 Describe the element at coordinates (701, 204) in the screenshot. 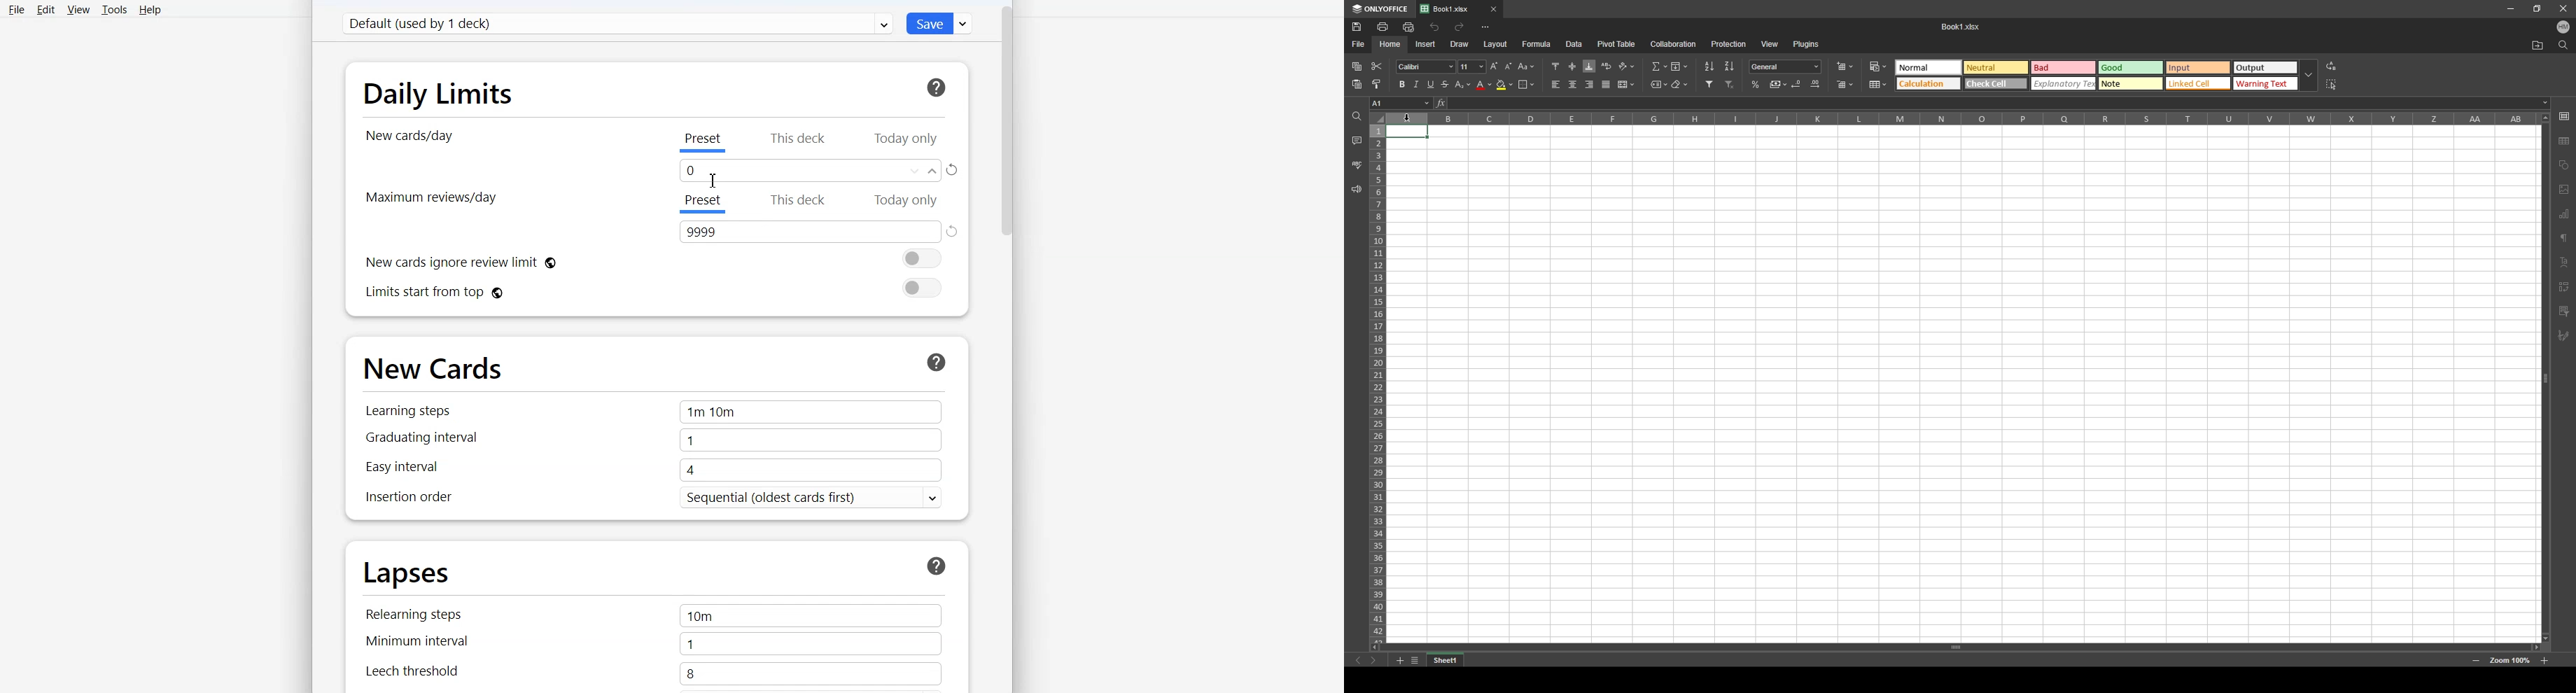

I see `Preset` at that location.